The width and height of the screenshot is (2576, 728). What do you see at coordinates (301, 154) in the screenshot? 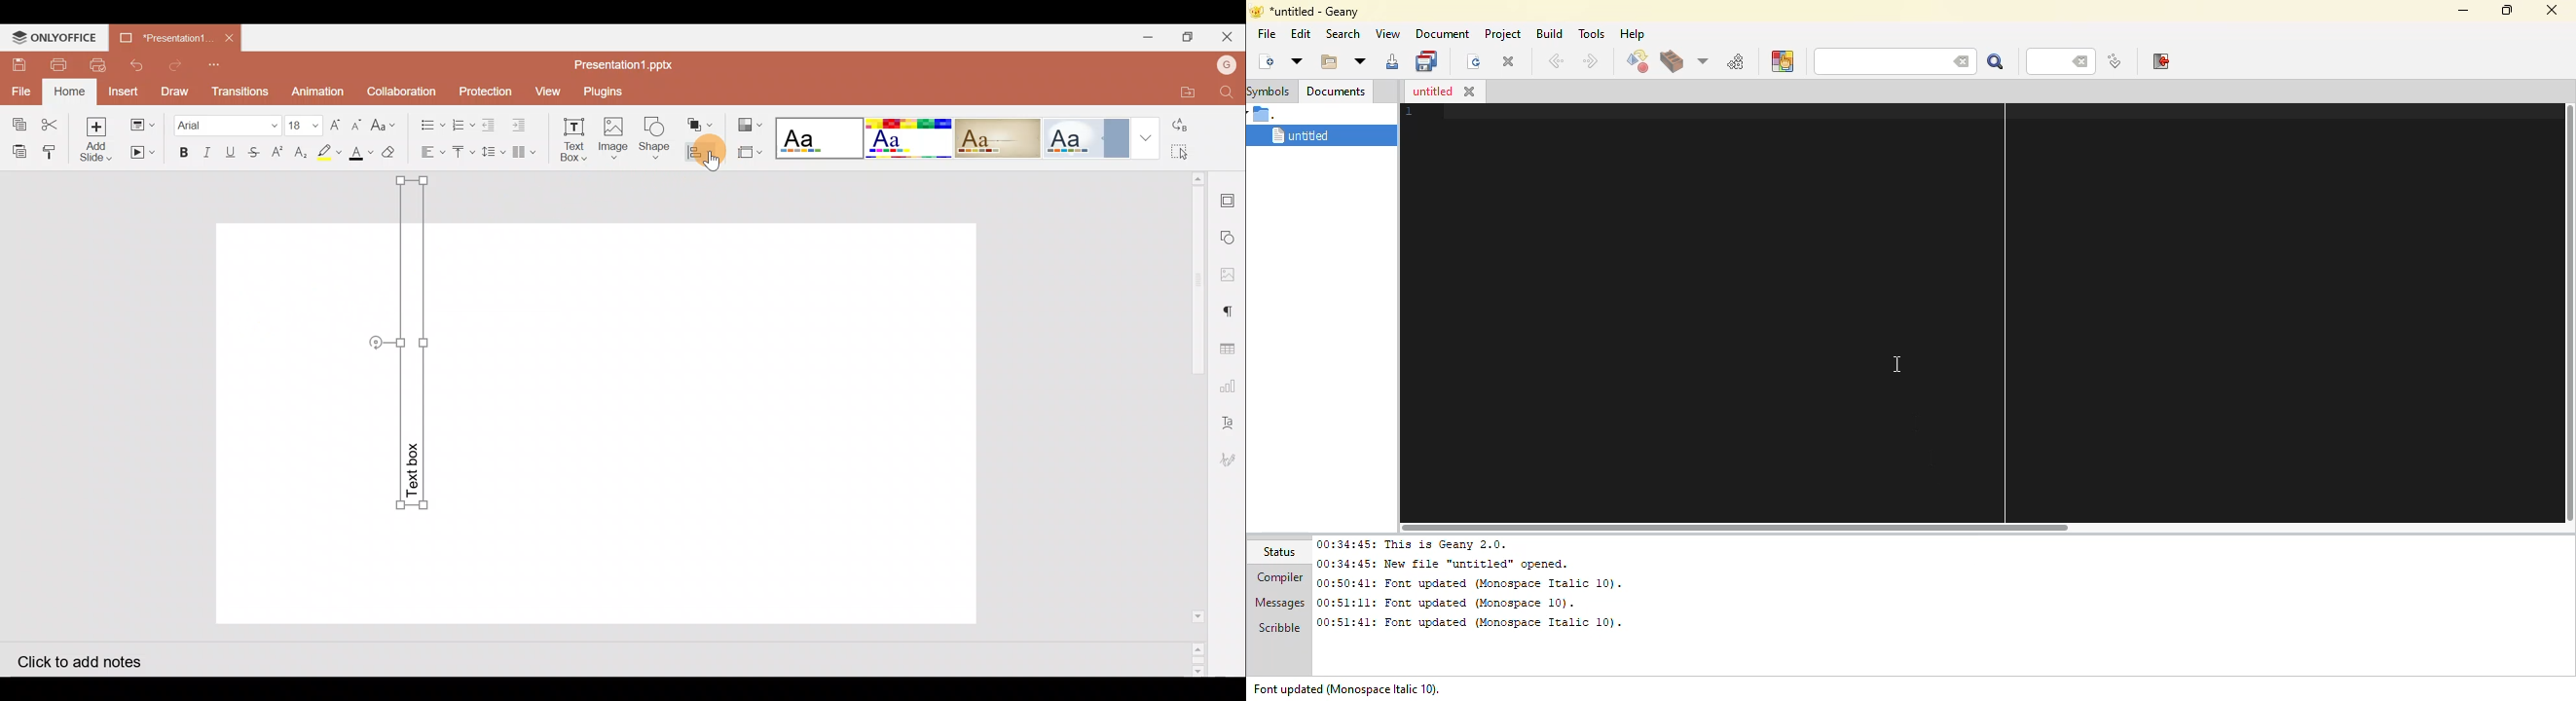
I see `Subscript` at bounding box center [301, 154].